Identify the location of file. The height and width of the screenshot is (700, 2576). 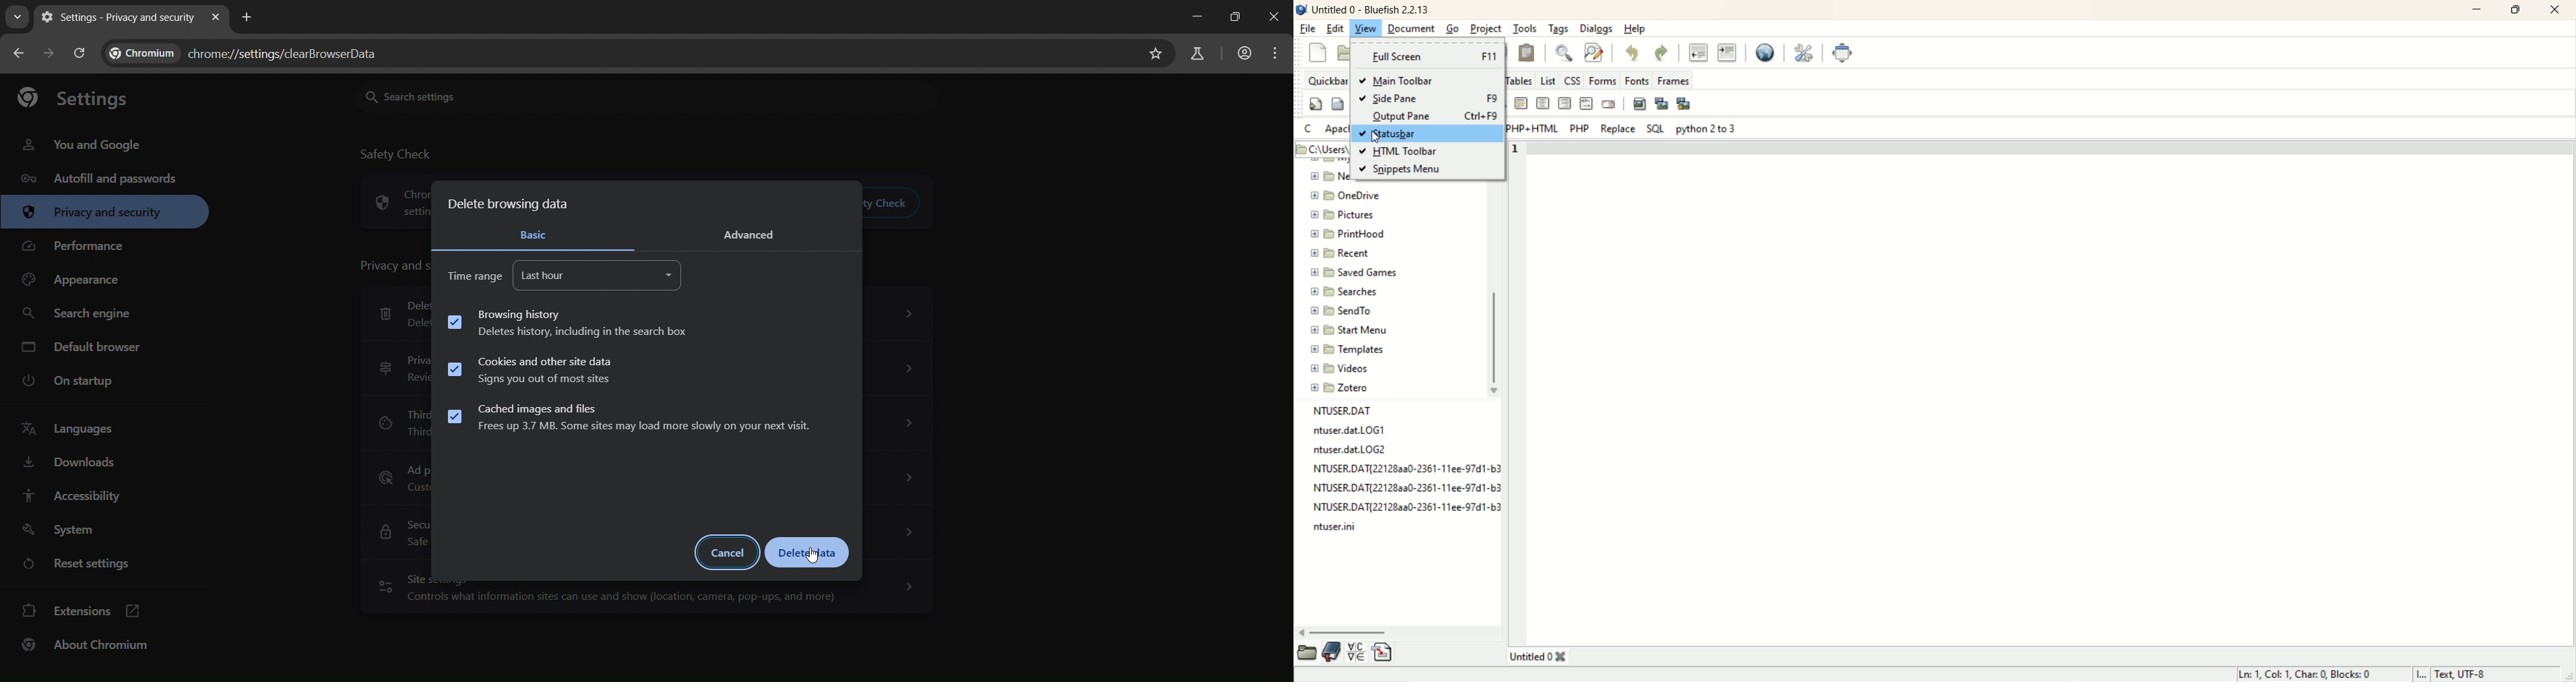
(1404, 487).